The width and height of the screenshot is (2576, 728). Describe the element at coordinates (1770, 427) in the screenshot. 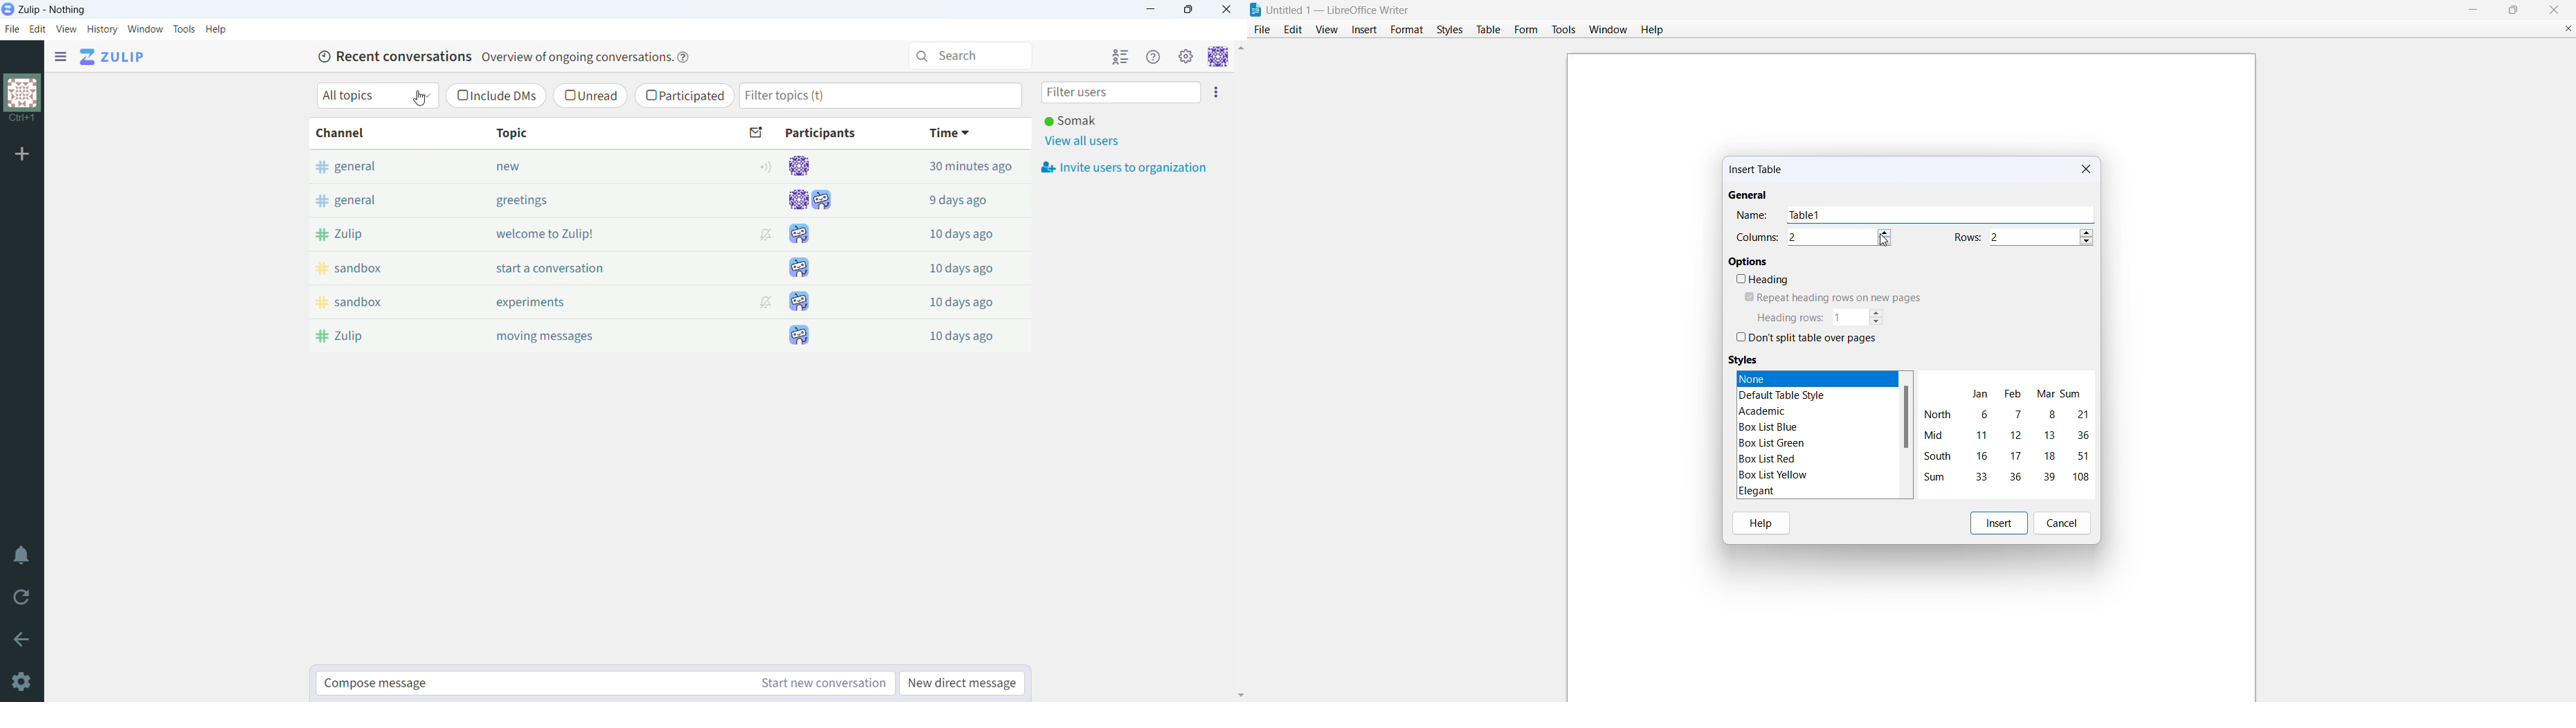

I see `box list blue` at that location.